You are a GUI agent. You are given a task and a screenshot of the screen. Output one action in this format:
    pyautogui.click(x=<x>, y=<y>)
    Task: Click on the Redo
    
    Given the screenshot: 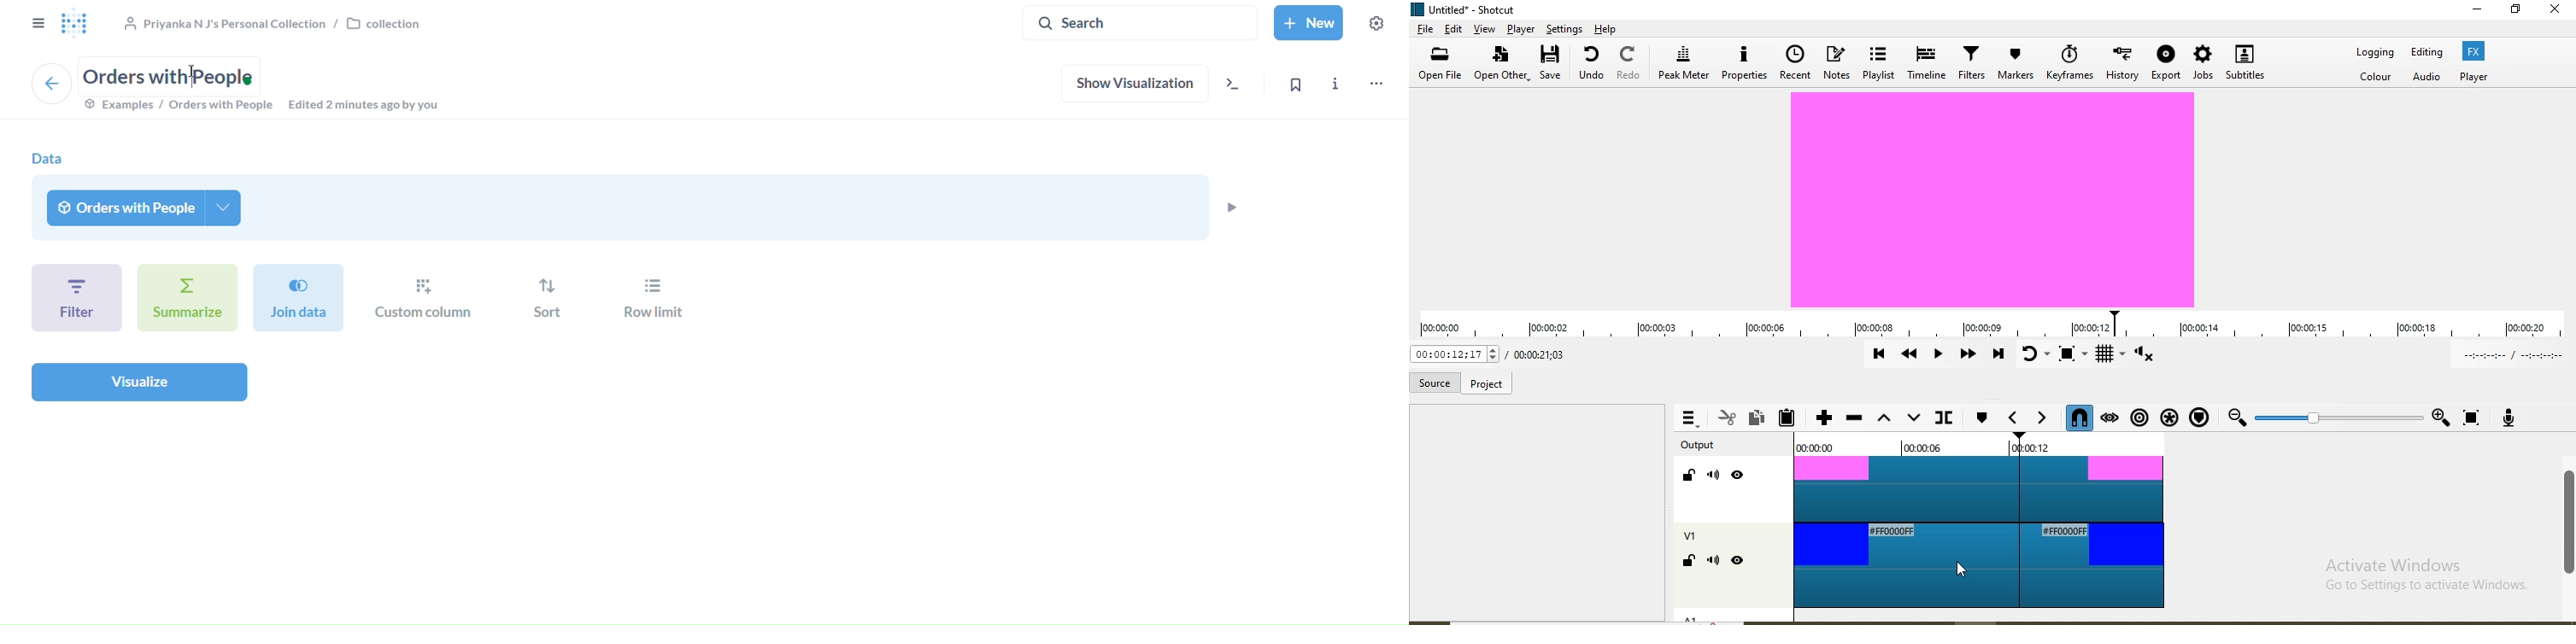 What is the action you would take?
    pyautogui.click(x=1628, y=67)
    